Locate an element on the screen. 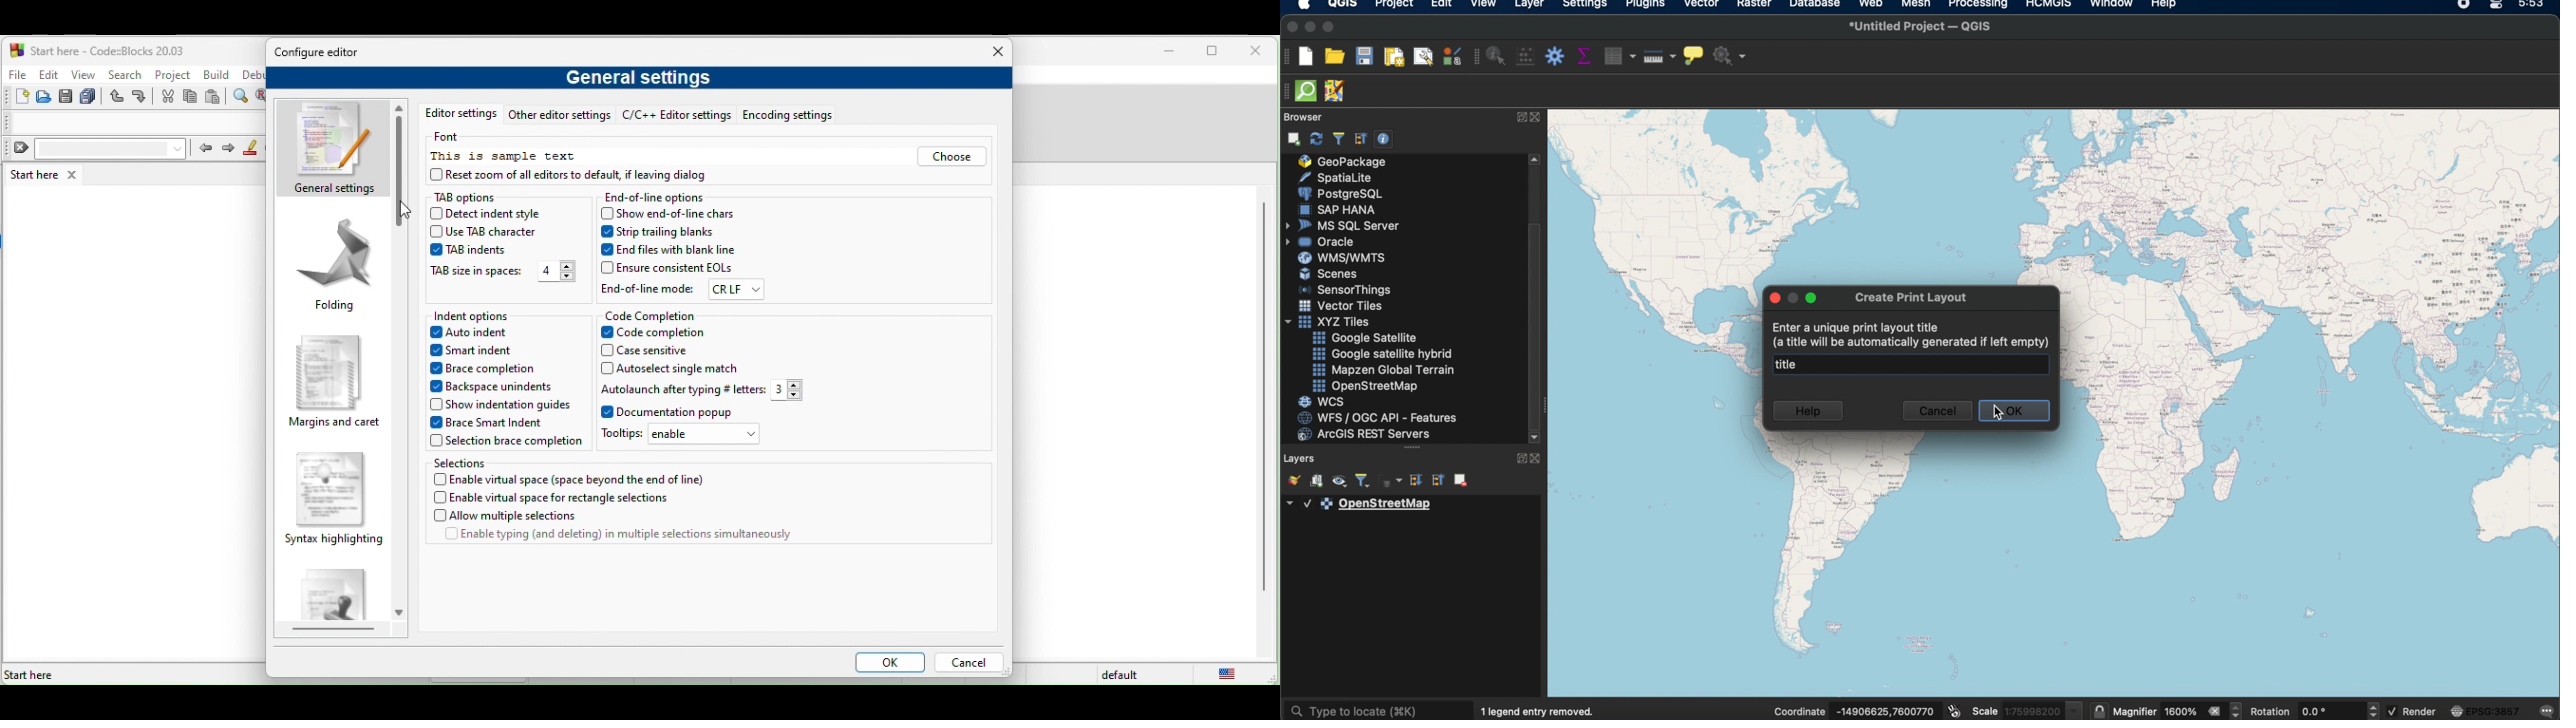 The height and width of the screenshot is (728, 2576). 1 legend entry removed is located at coordinates (1538, 711).